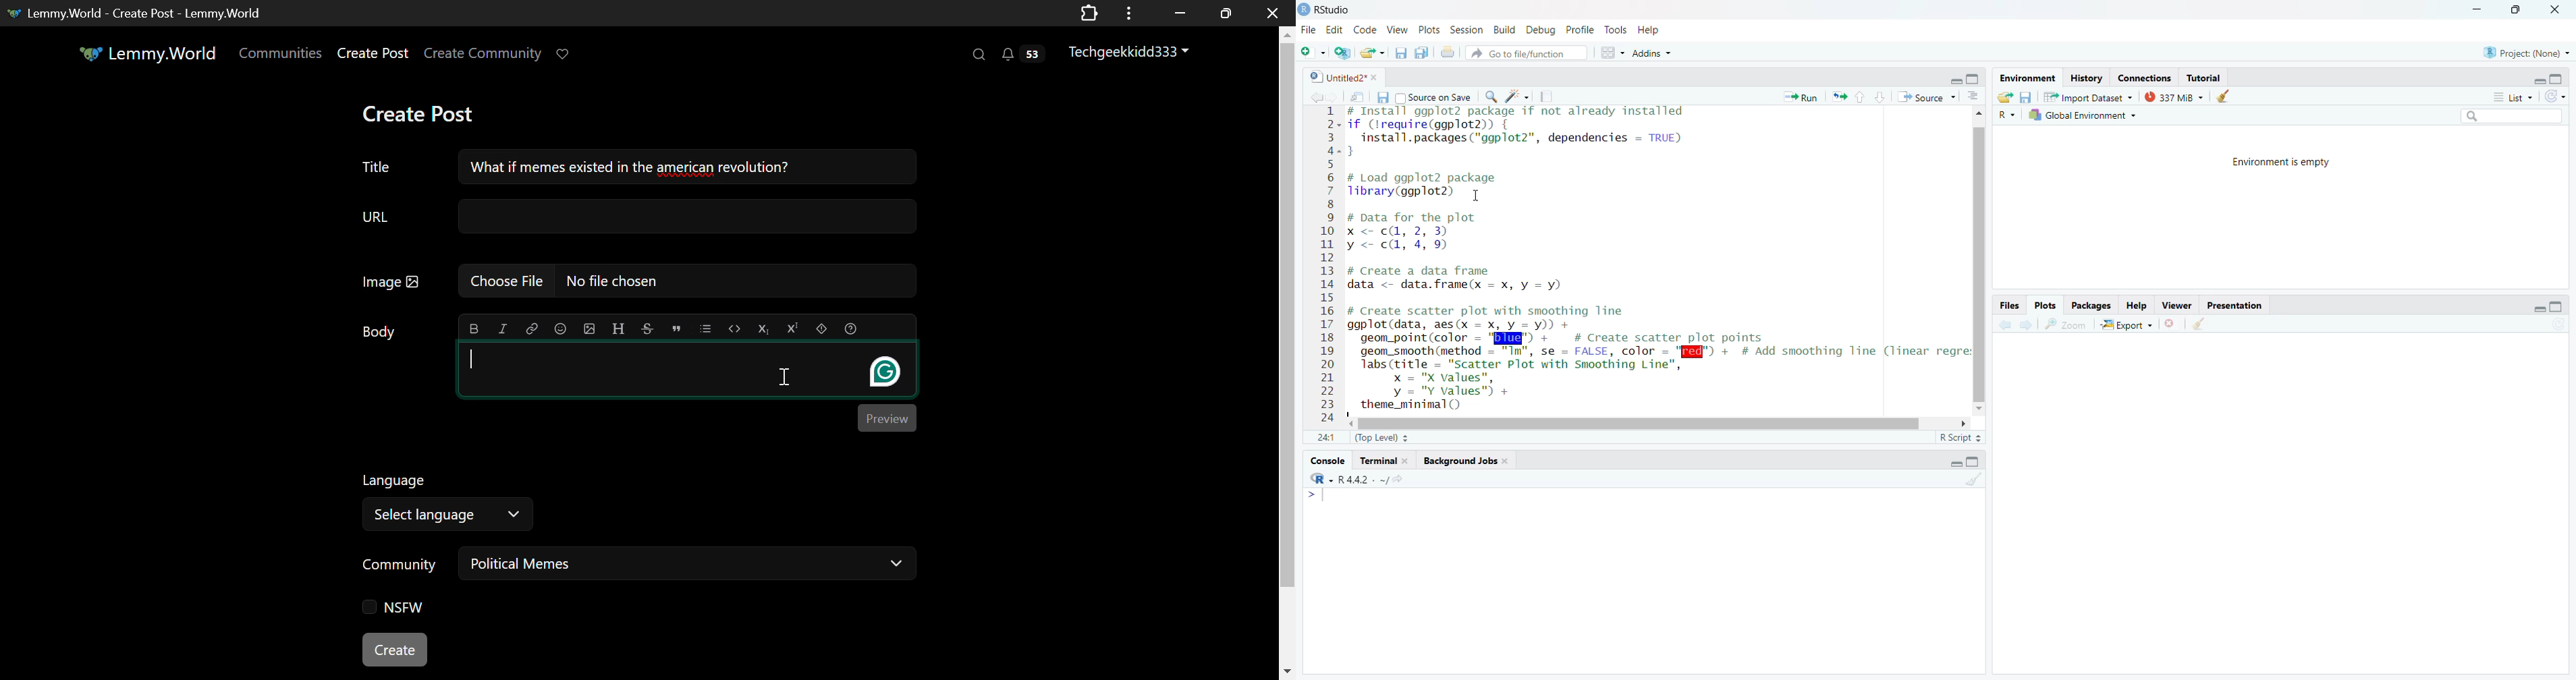  I want to click on re run the previous code, so click(1837, 97).